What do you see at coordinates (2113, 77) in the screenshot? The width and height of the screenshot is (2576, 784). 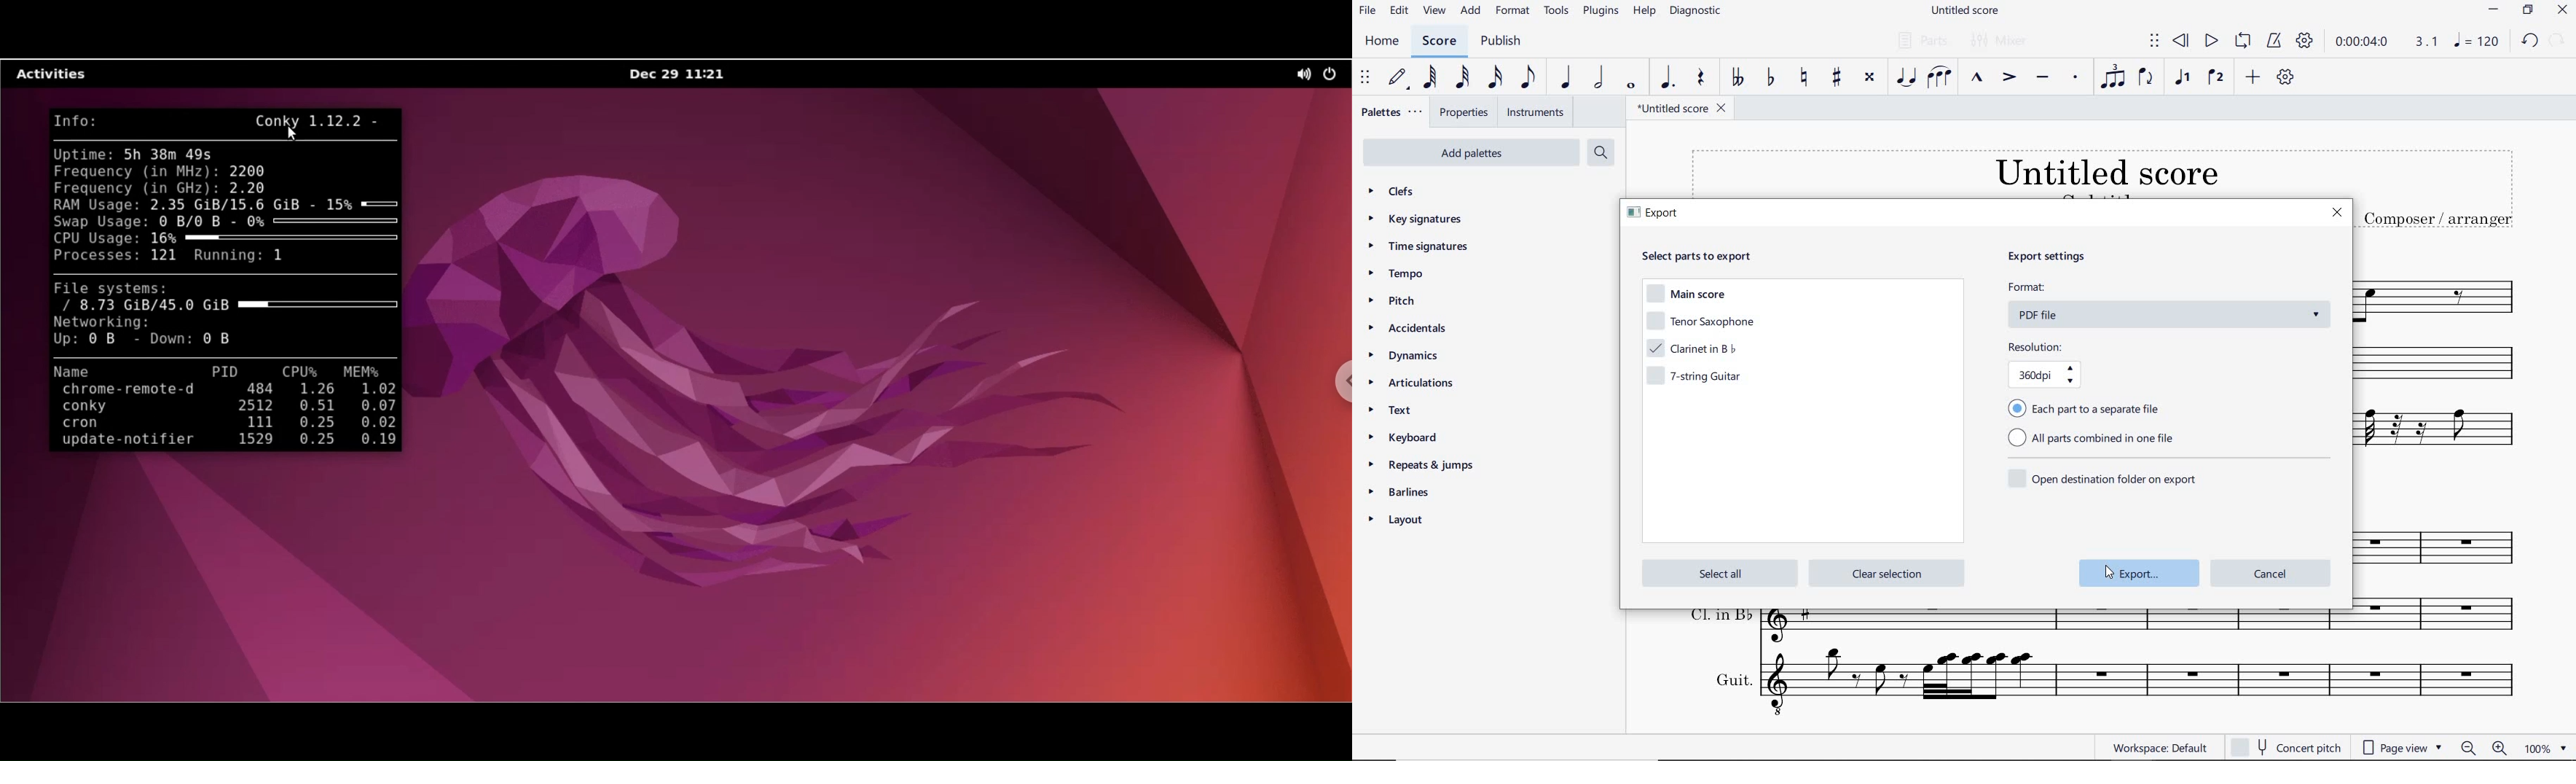 I see `TUPLET` at bounding box center [2113, 77].